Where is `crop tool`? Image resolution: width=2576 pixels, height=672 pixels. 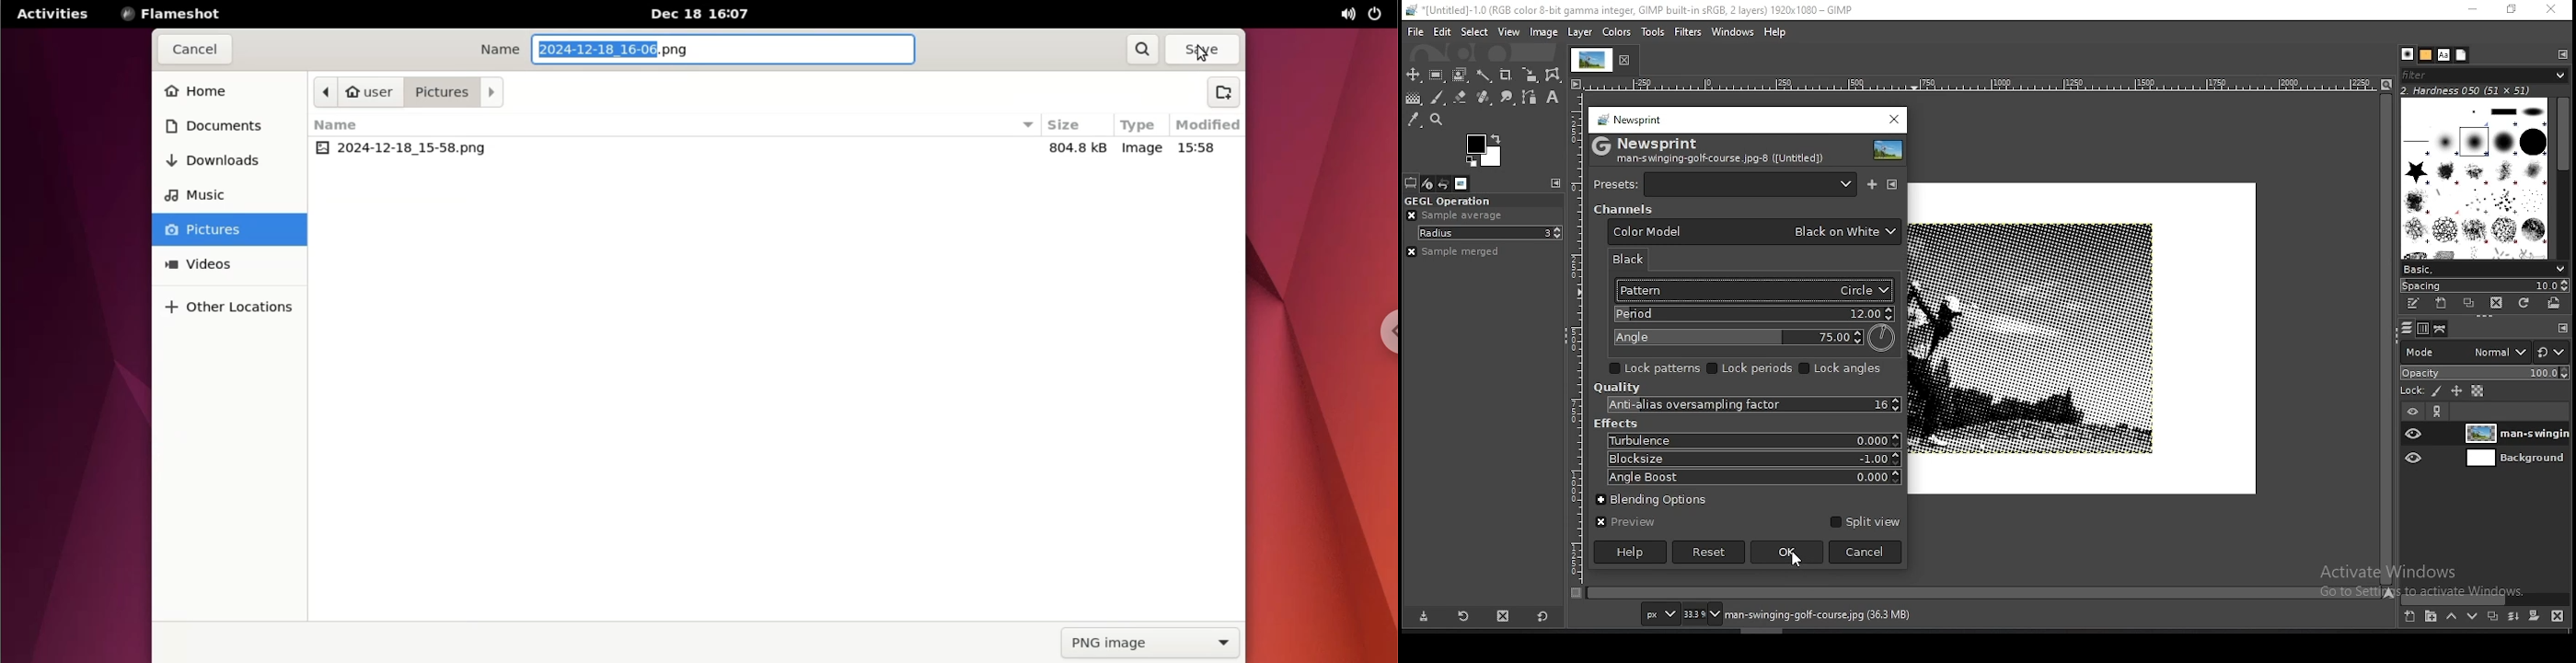 crop tool is located at coordinates (1507, 76).